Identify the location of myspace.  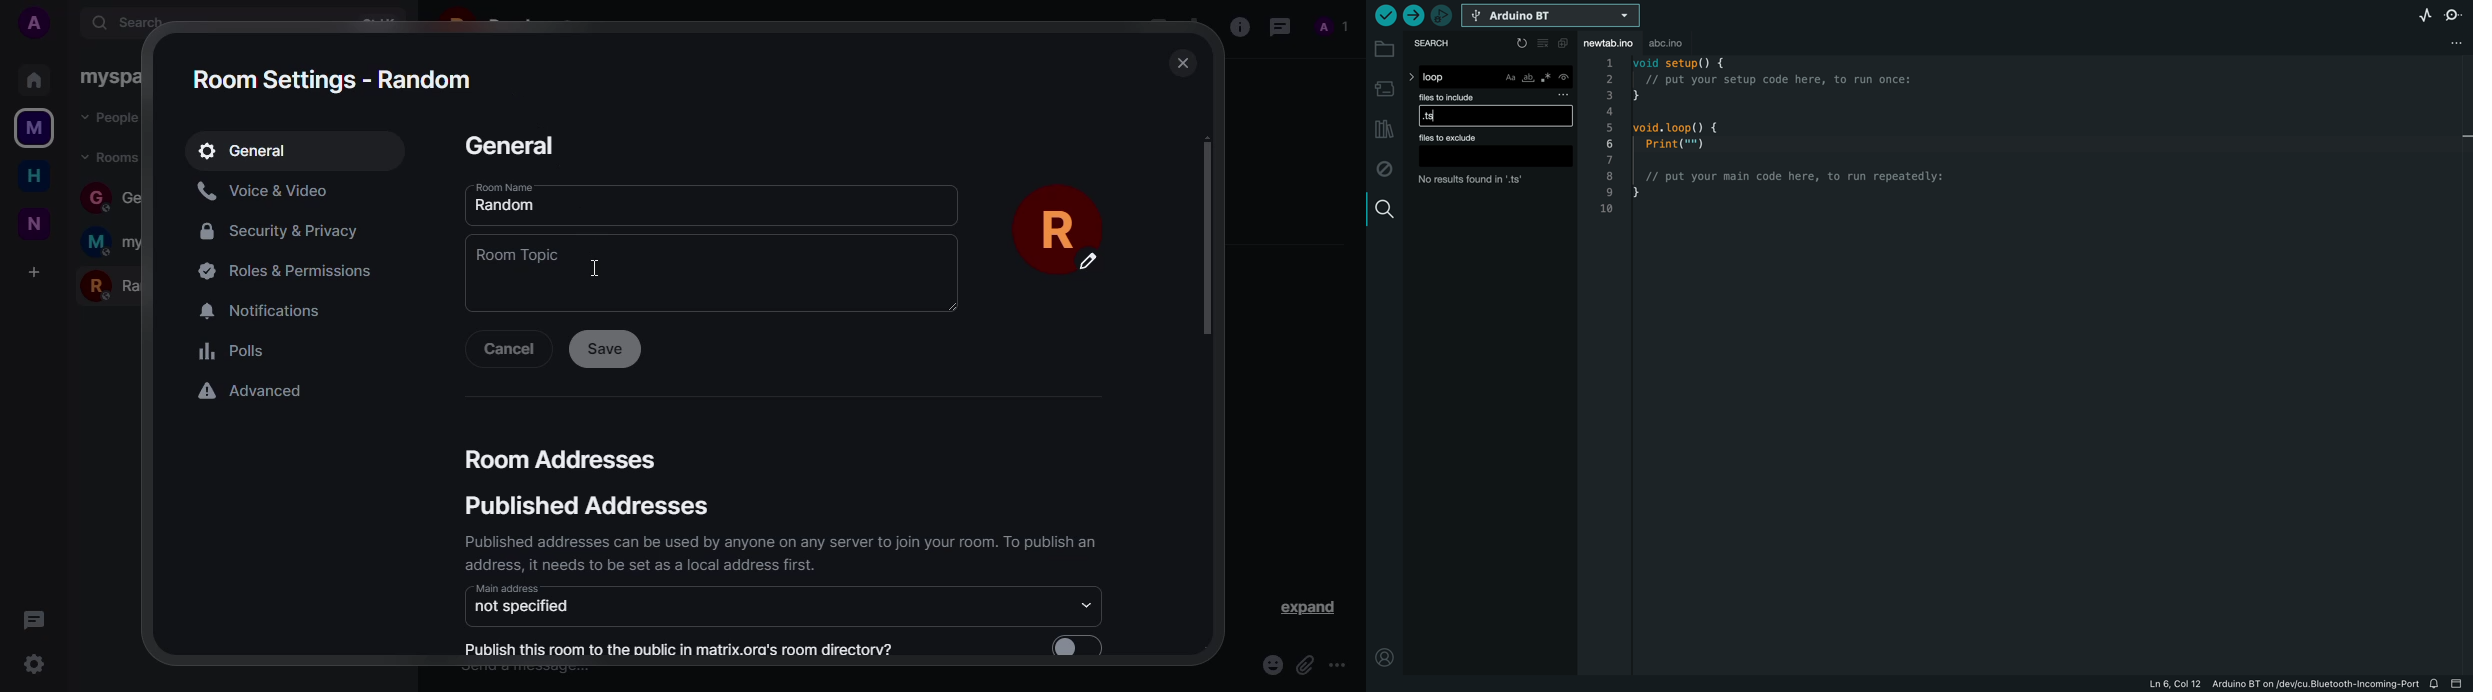
(105, 77).